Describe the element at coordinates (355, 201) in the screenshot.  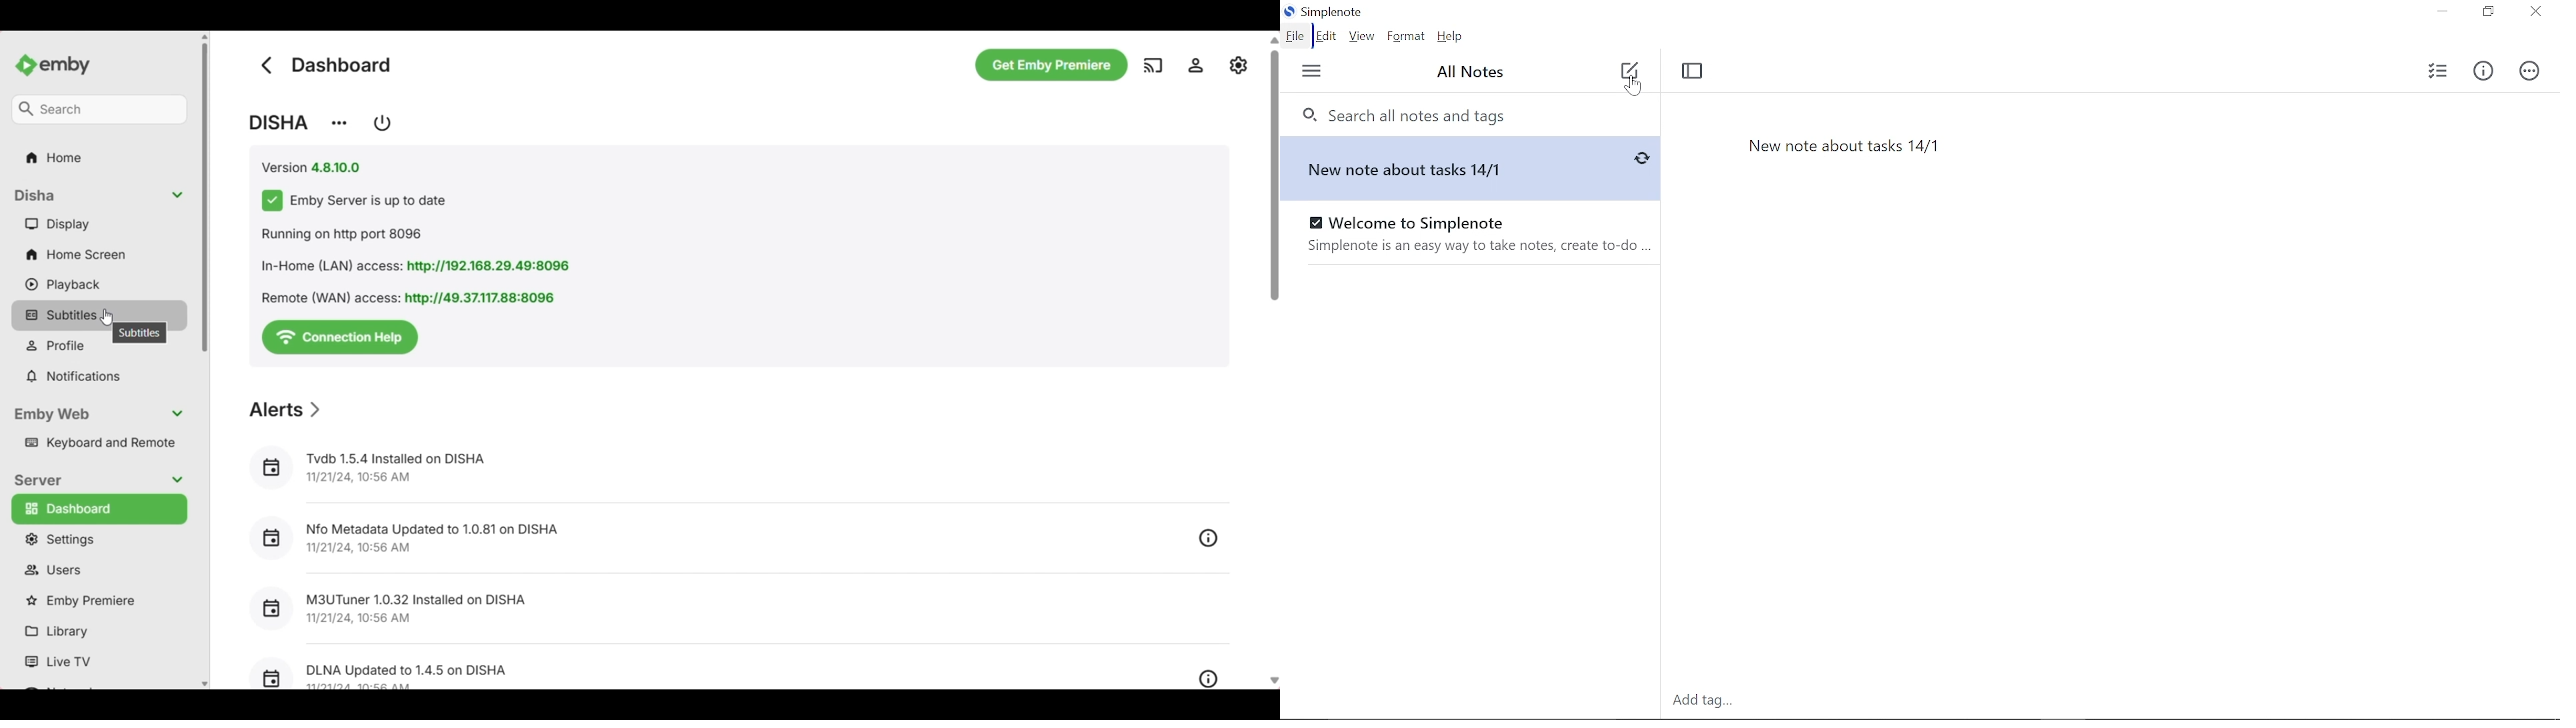
I see `Indicates Emby server is up-to-date` at that location.